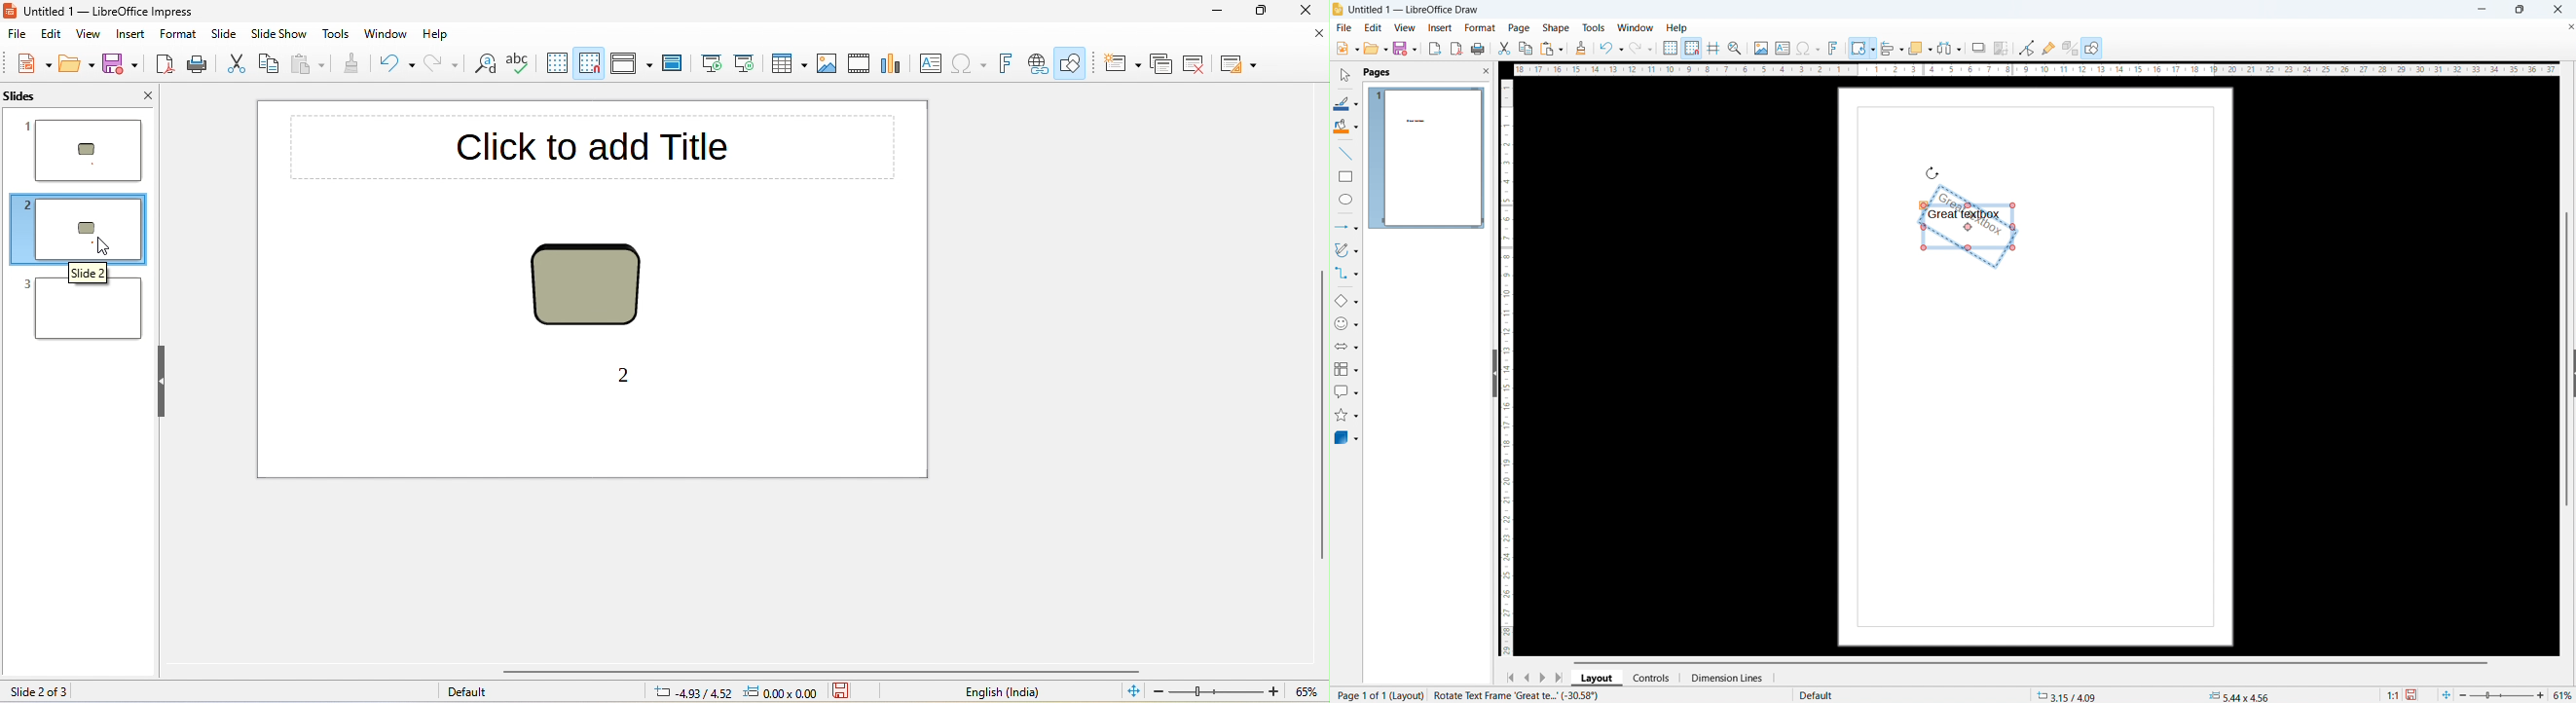 This screenshot has width=2576, height=728. What do you see at coordinates (76, 229) in the screenshot?
I see `select slide 2` at bounding box center [76, 229].